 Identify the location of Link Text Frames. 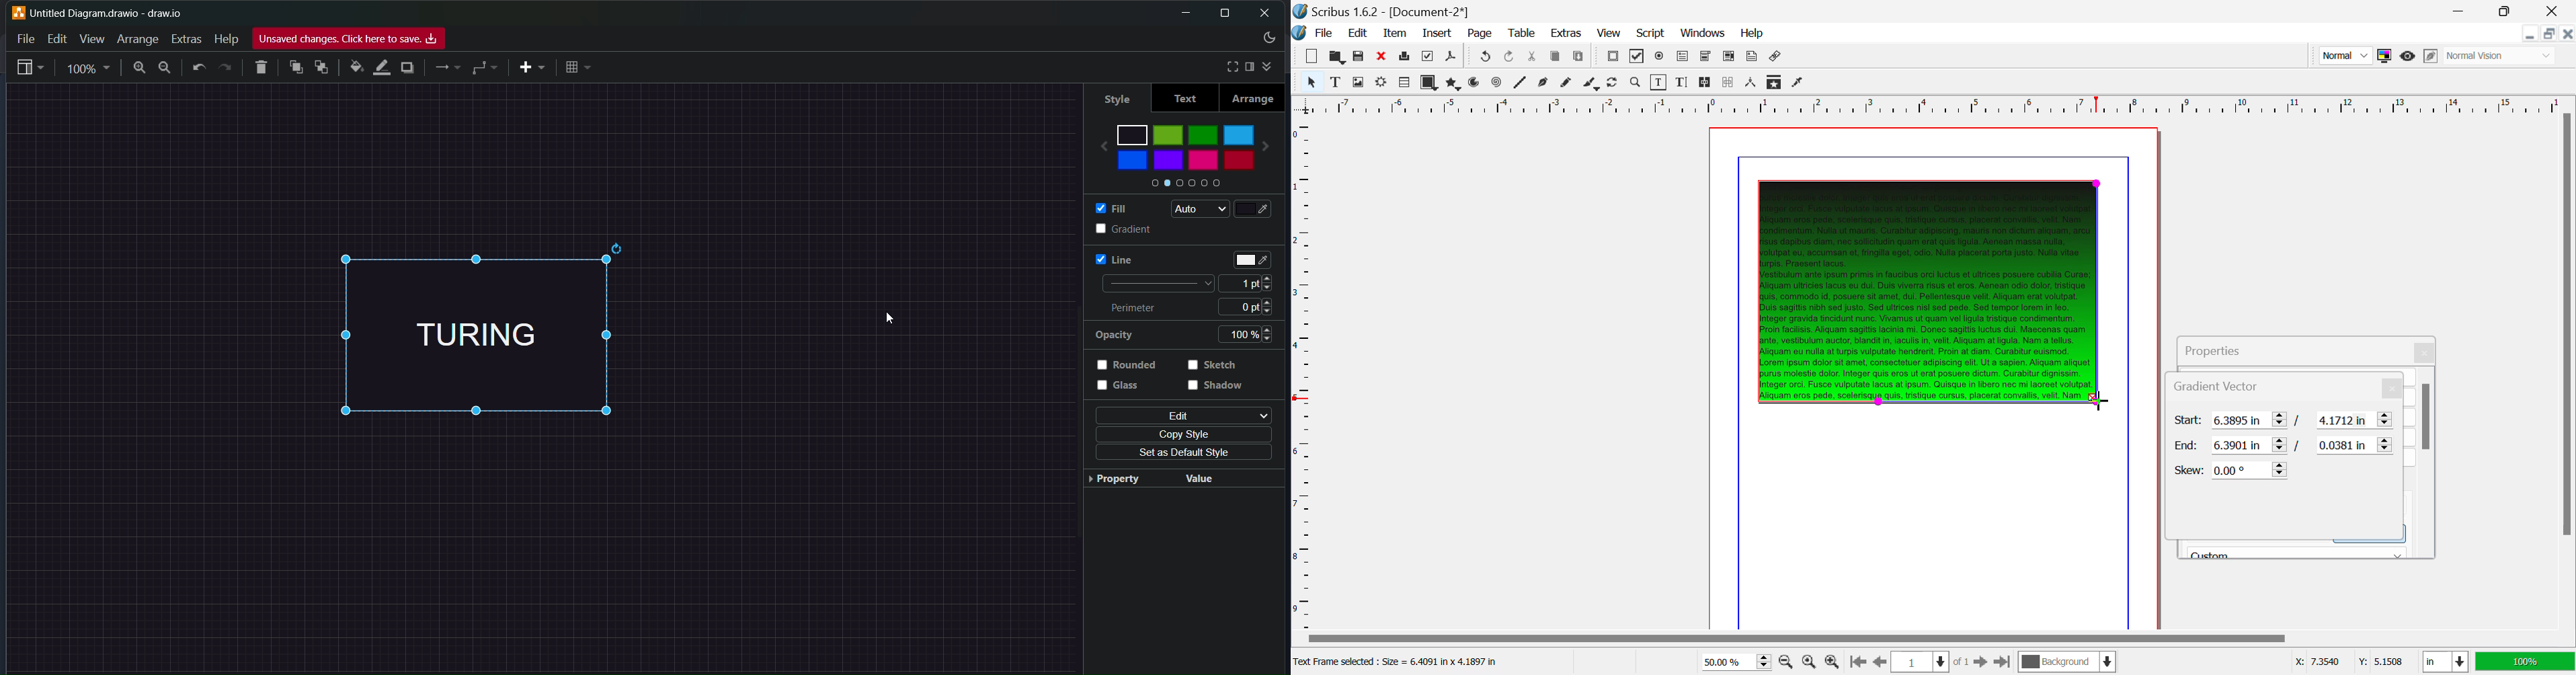
(1706, 83).